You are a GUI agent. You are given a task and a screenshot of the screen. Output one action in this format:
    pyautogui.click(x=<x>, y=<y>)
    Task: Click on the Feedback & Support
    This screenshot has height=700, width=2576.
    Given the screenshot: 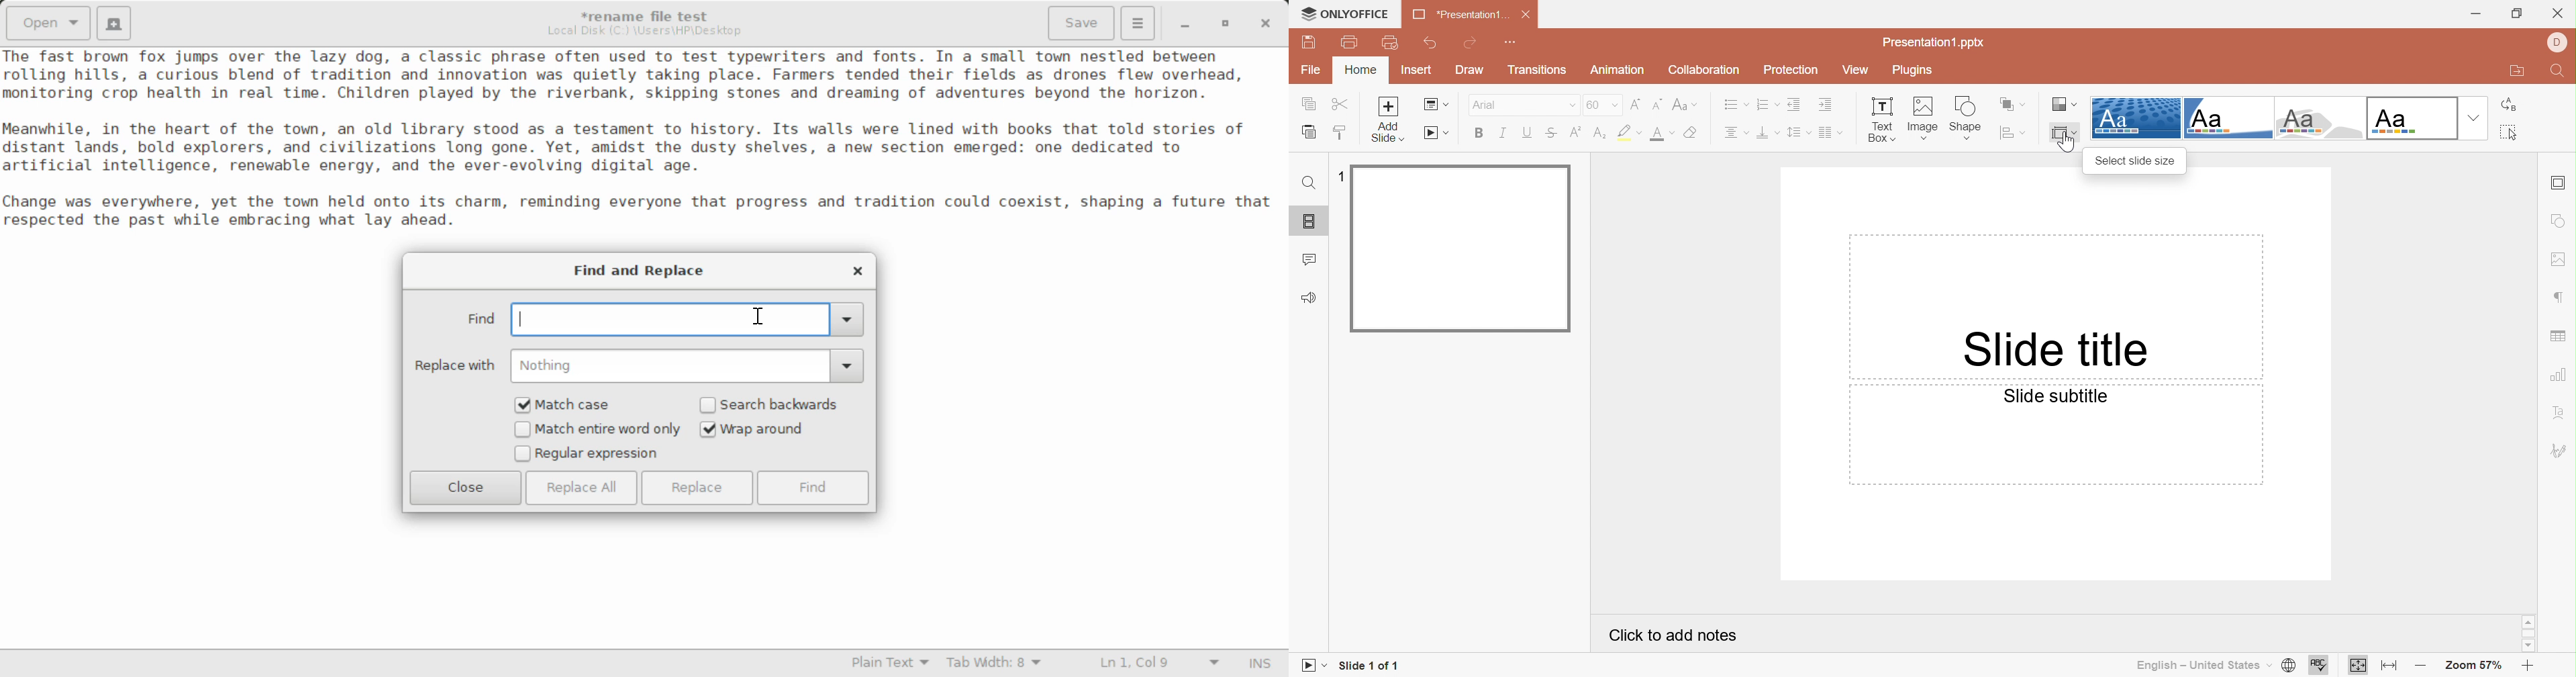 What is the action you would take?
    pyautogui.click(x=1307, y=296)
    